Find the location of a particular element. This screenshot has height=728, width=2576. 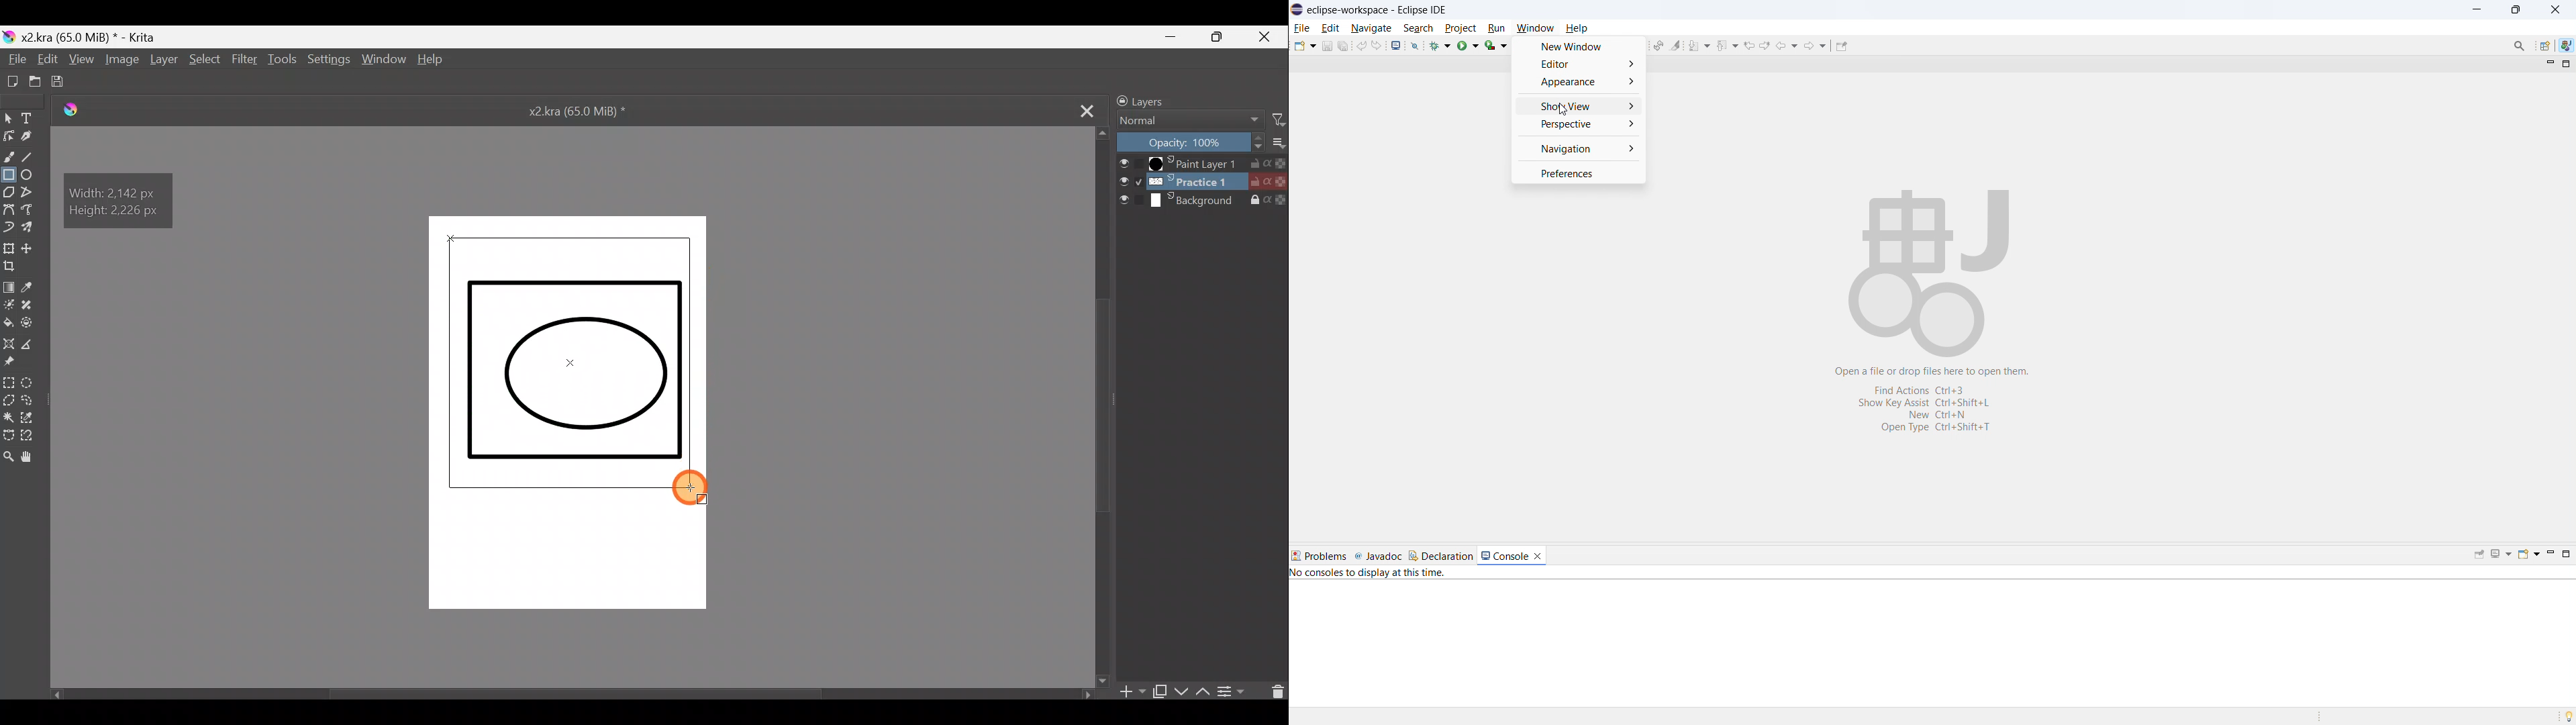

More is located at coordinates (1279, 140).